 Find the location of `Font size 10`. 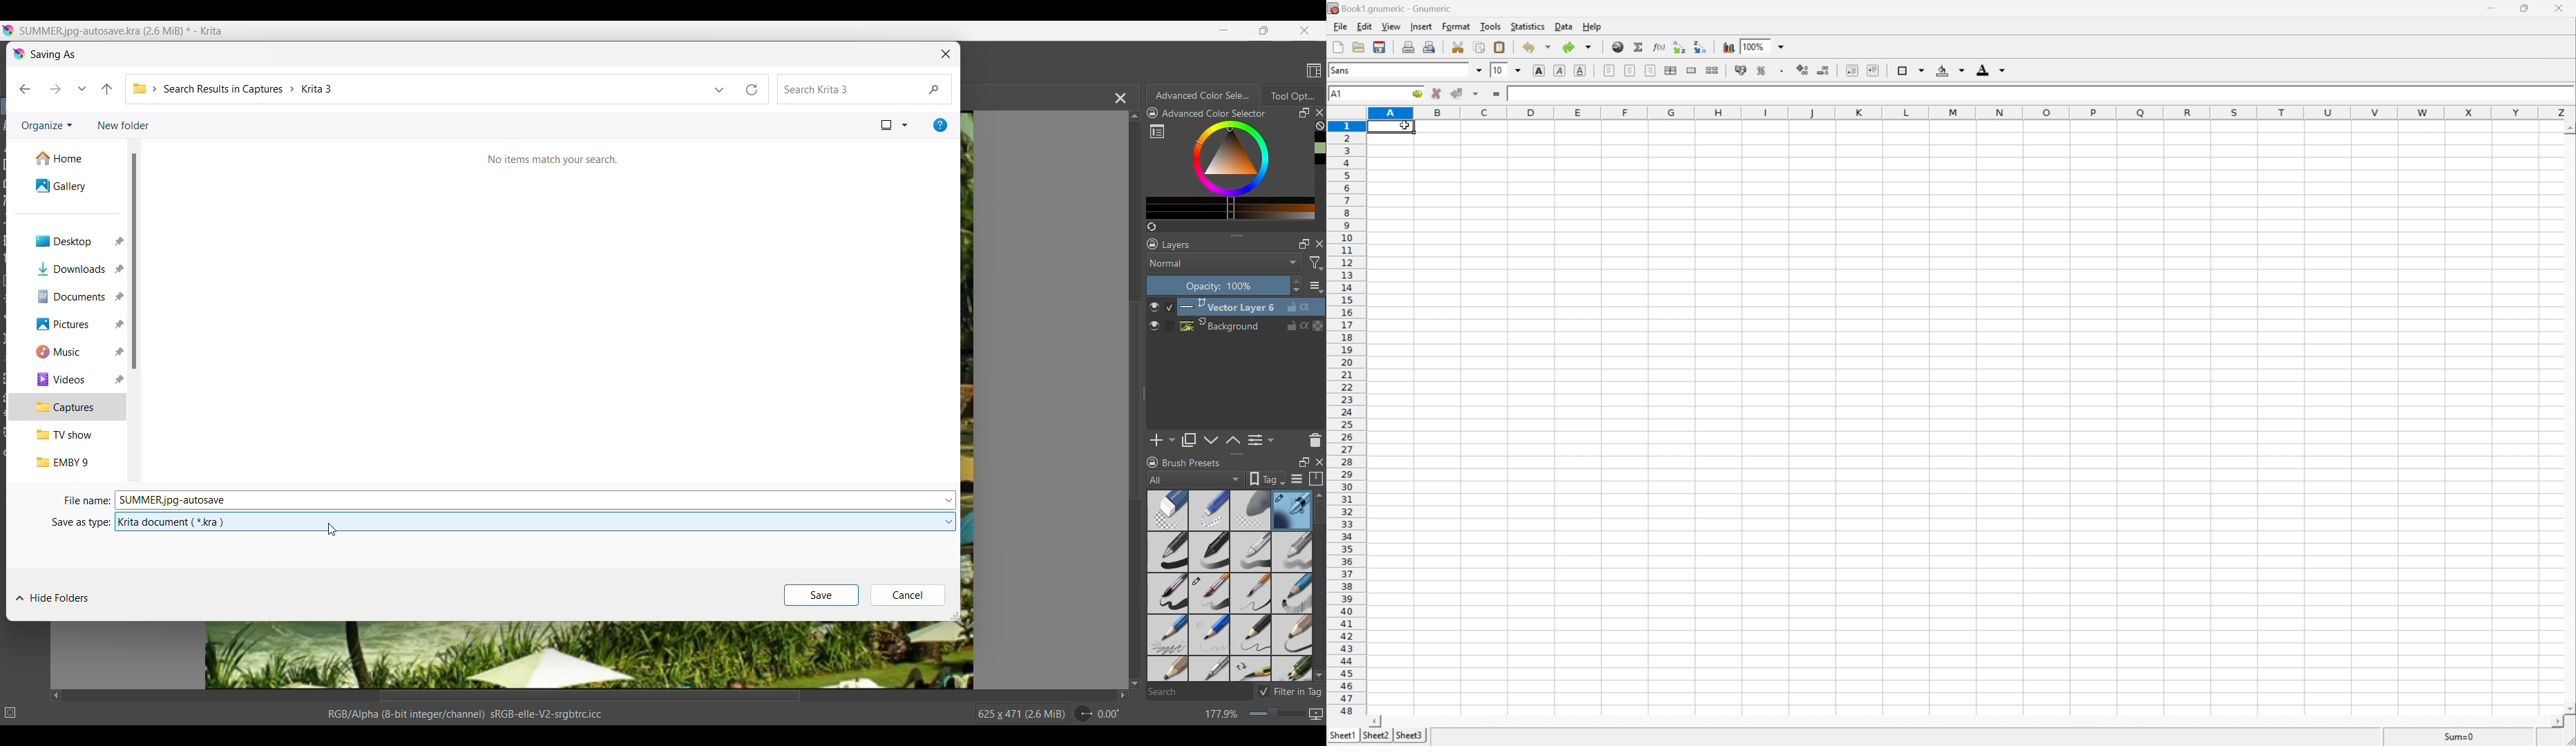

Font size 10 is located at coordinates (1507, 71).